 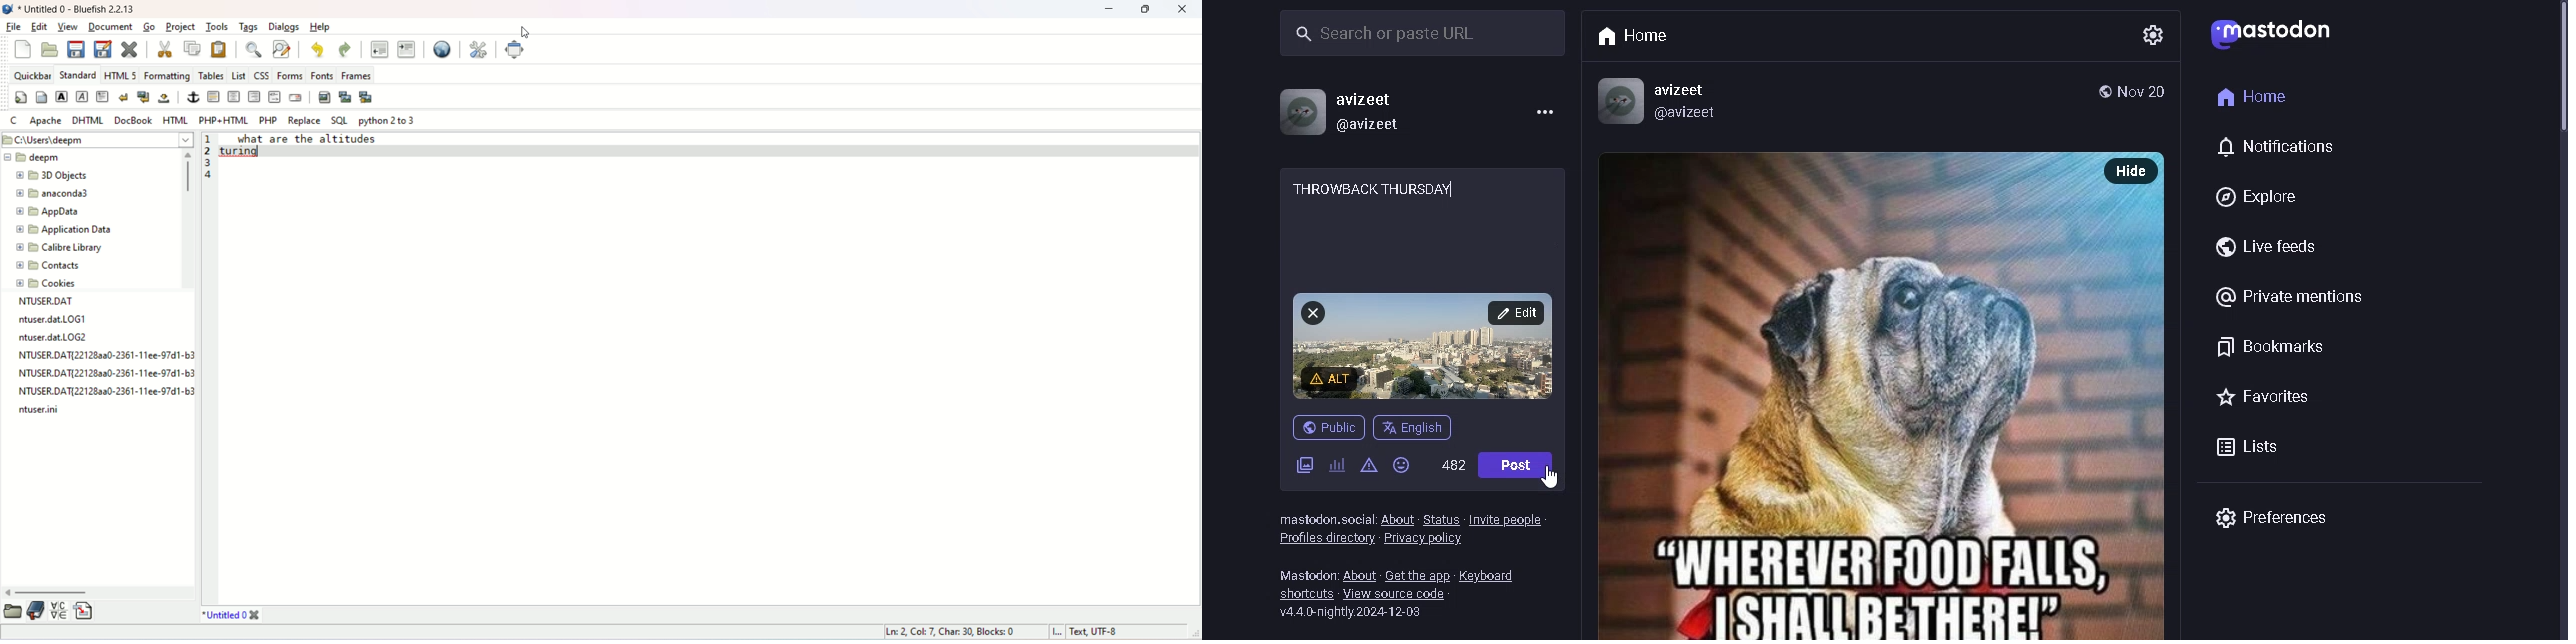 What do you see at coordinates (33, 157) in the screenshot?
I see `deepm` at bounding box center [33, 157].